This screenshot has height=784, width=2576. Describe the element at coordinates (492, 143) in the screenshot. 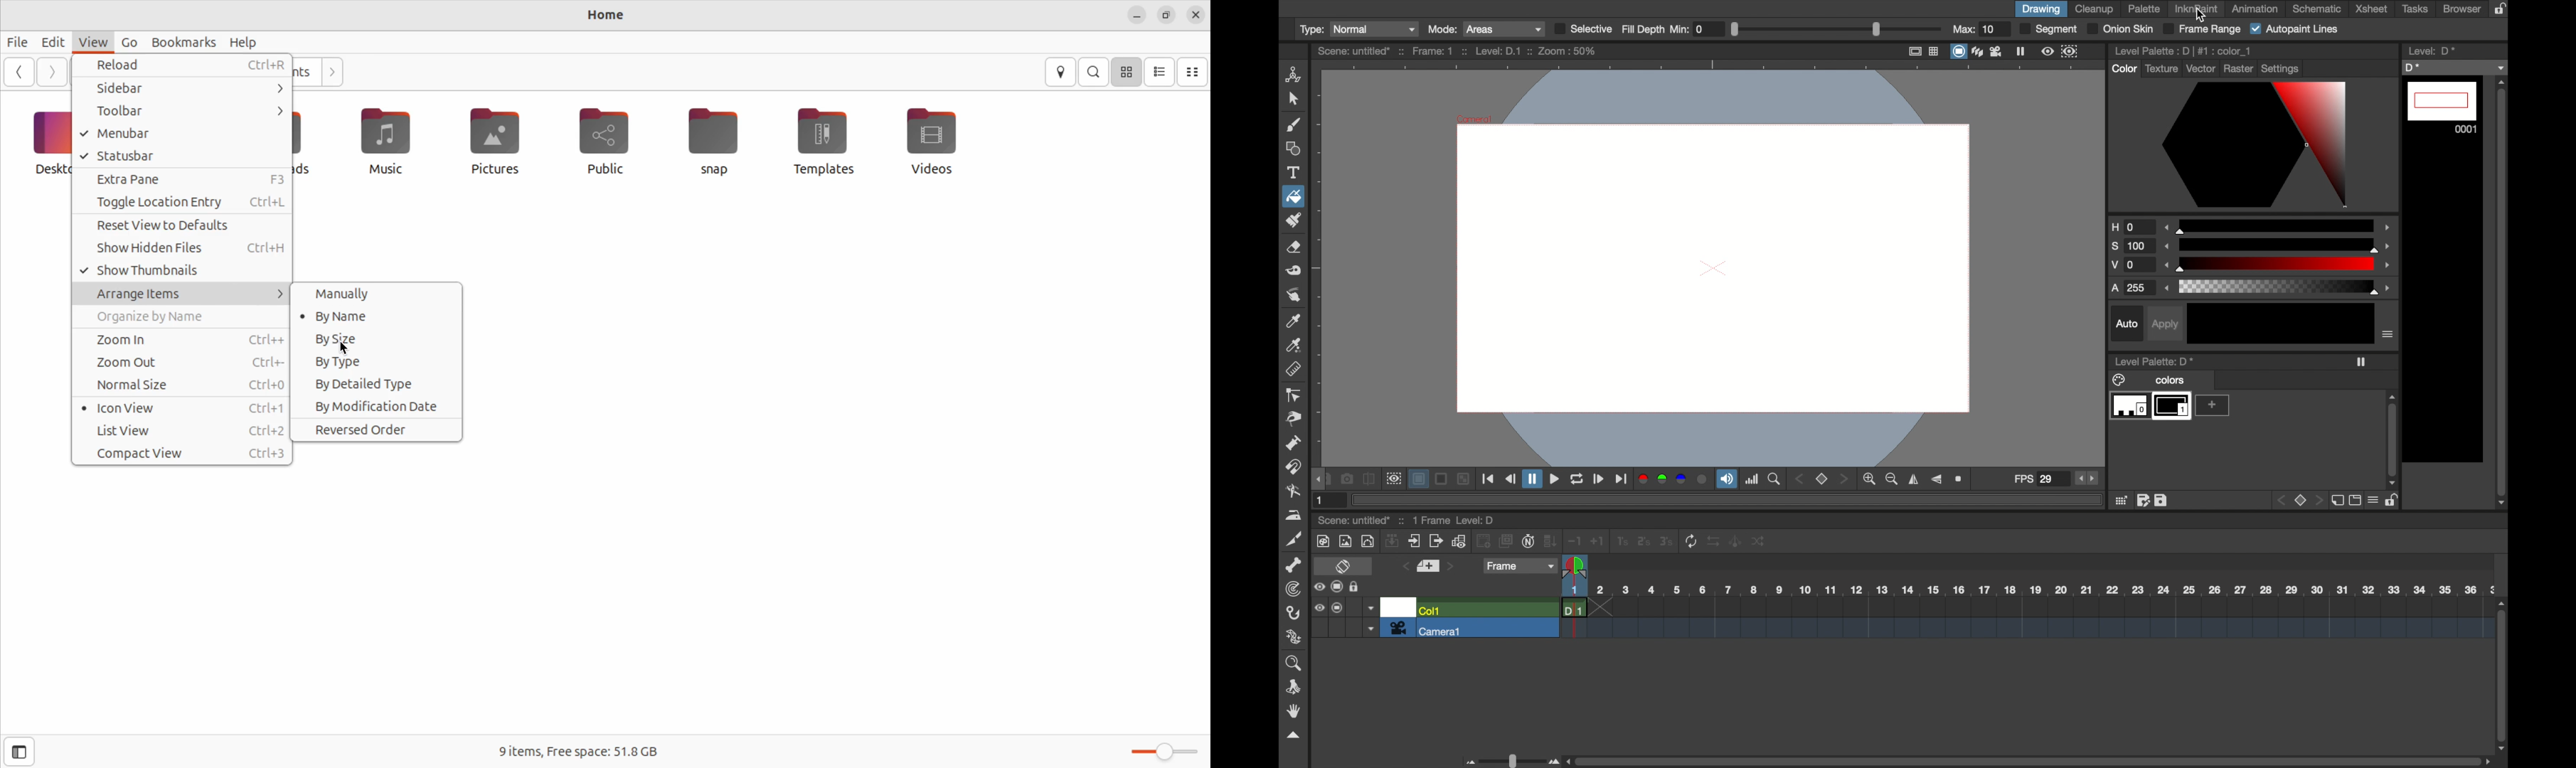

I see `pictures` at that location.